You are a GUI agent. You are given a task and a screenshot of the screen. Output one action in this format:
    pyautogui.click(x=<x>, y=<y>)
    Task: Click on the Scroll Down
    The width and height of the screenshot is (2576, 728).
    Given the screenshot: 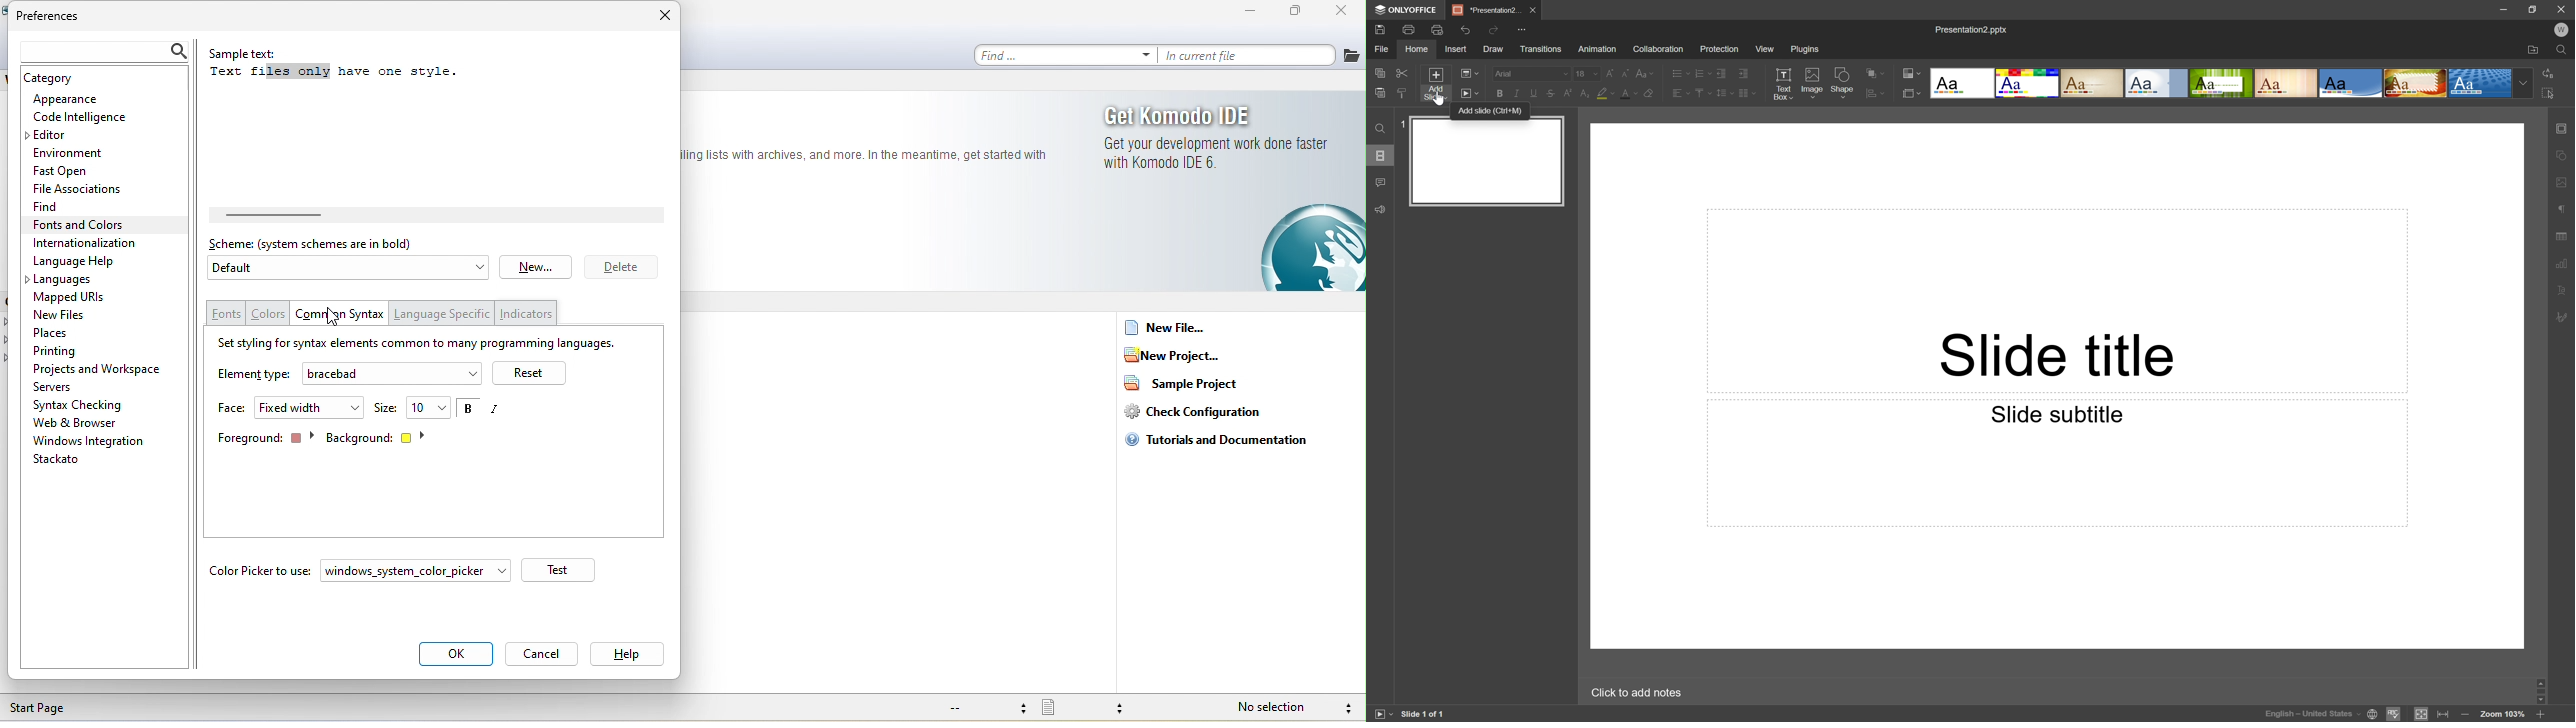 What is the action you would take?
    pyautogui.click(x=2538, y=697)
    